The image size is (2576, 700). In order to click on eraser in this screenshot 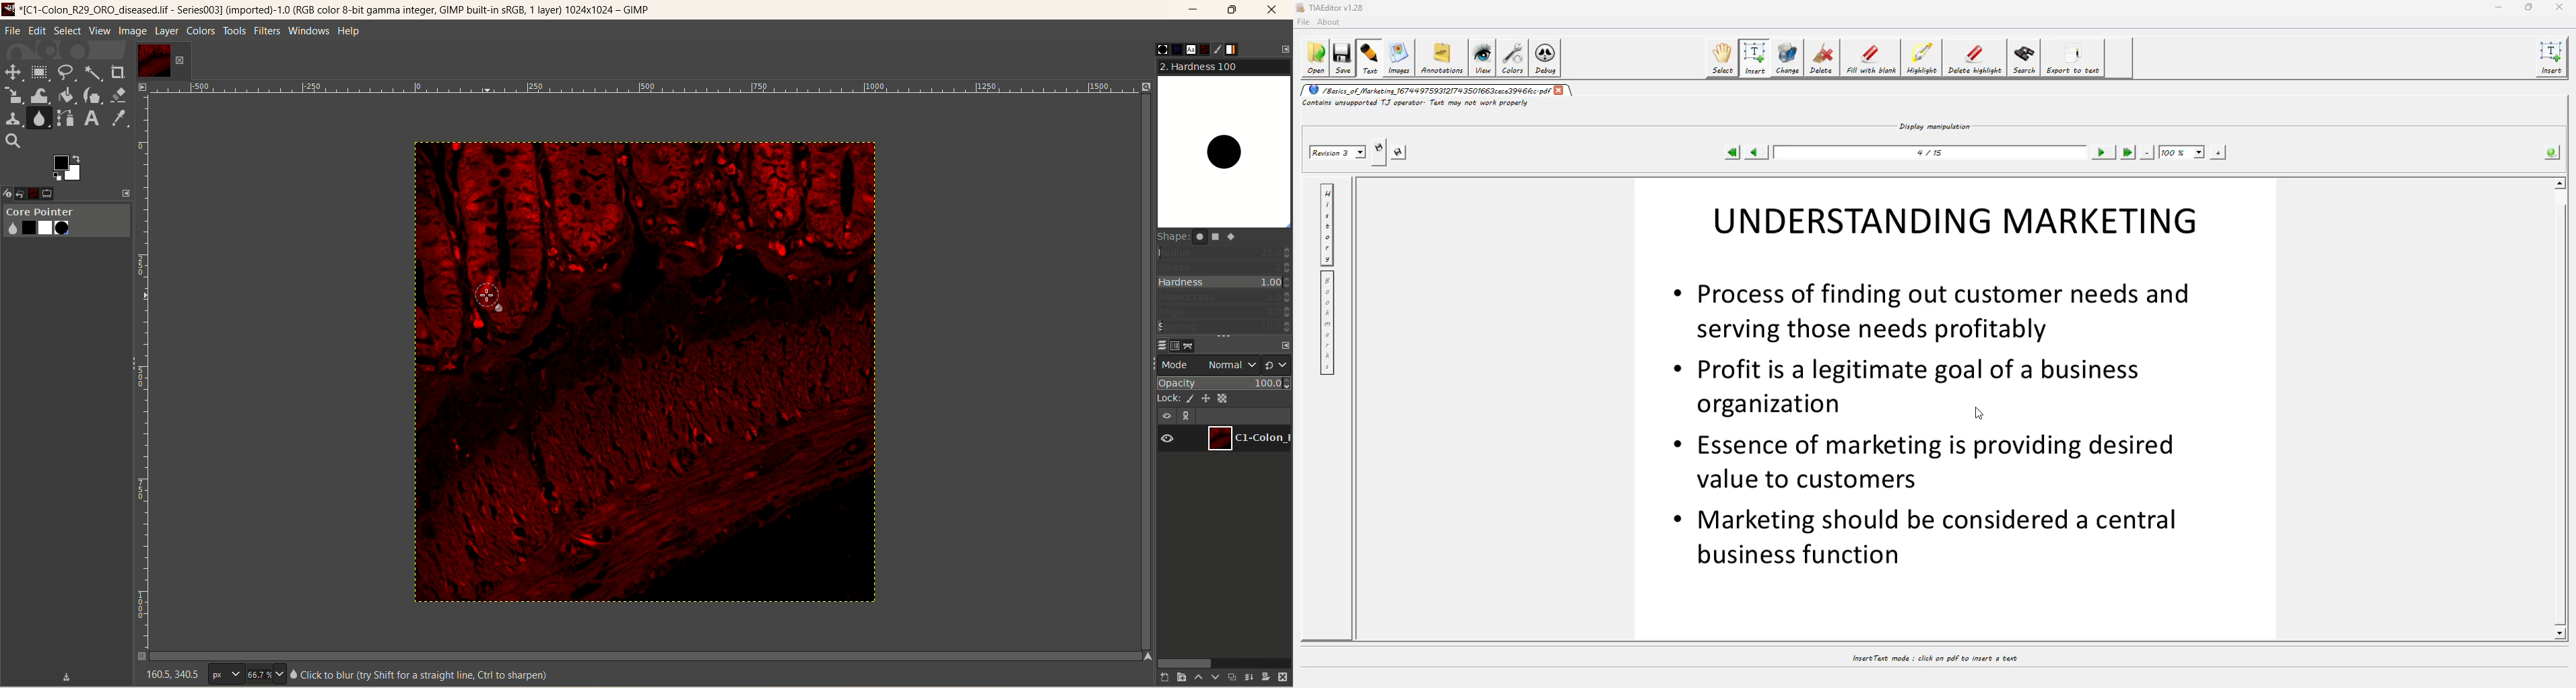, I will do `click(120, 95)`.